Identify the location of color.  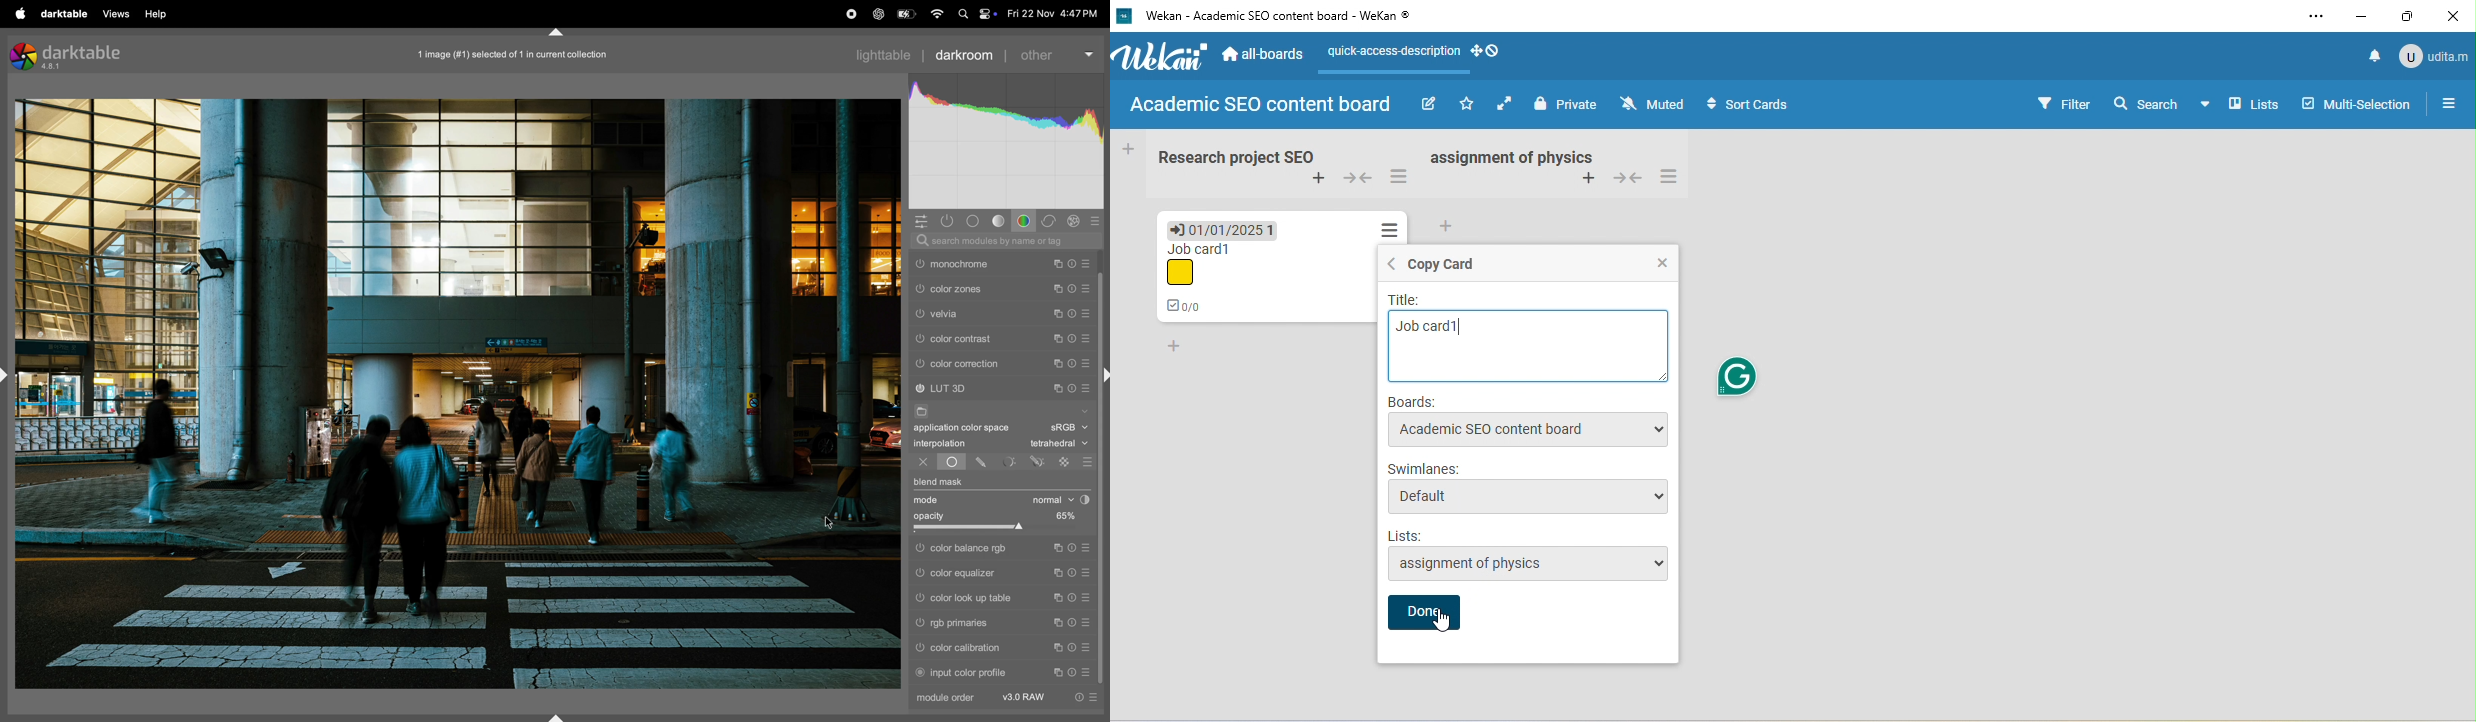
(1025, 221).